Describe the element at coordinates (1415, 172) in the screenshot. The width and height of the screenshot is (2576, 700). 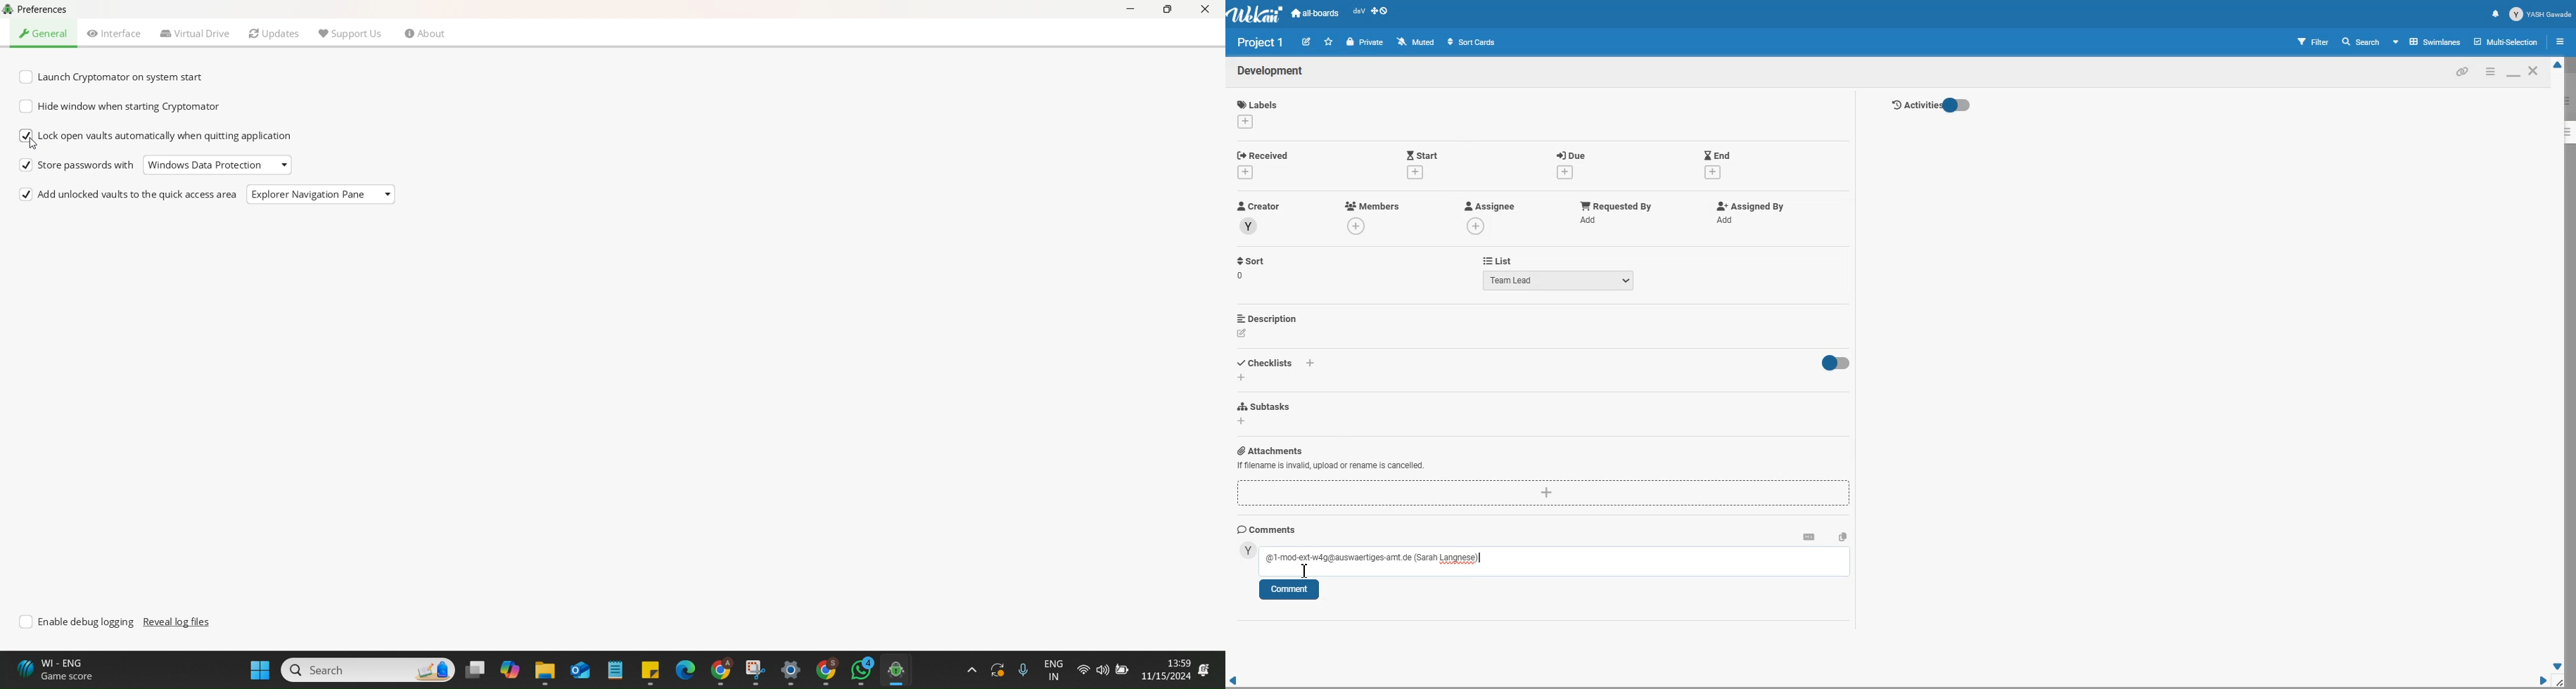
I see `add` at that location.